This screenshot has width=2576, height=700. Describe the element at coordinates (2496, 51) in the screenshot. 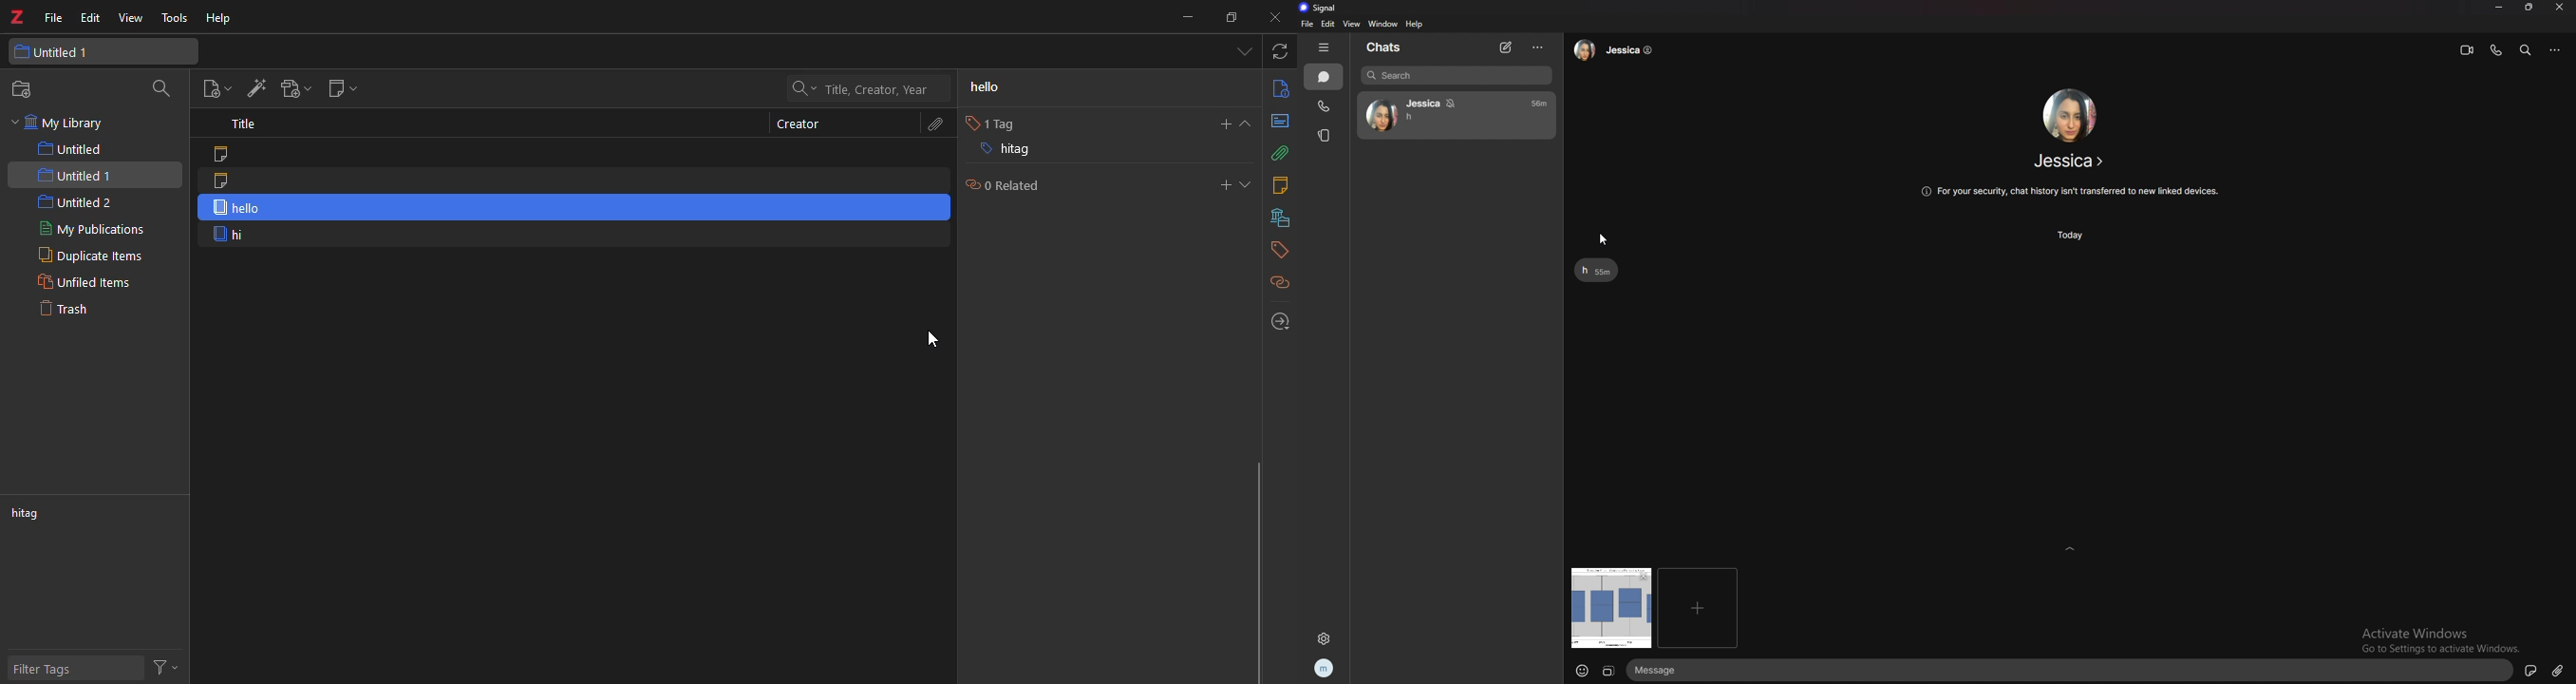

I see `voice call` at that location.